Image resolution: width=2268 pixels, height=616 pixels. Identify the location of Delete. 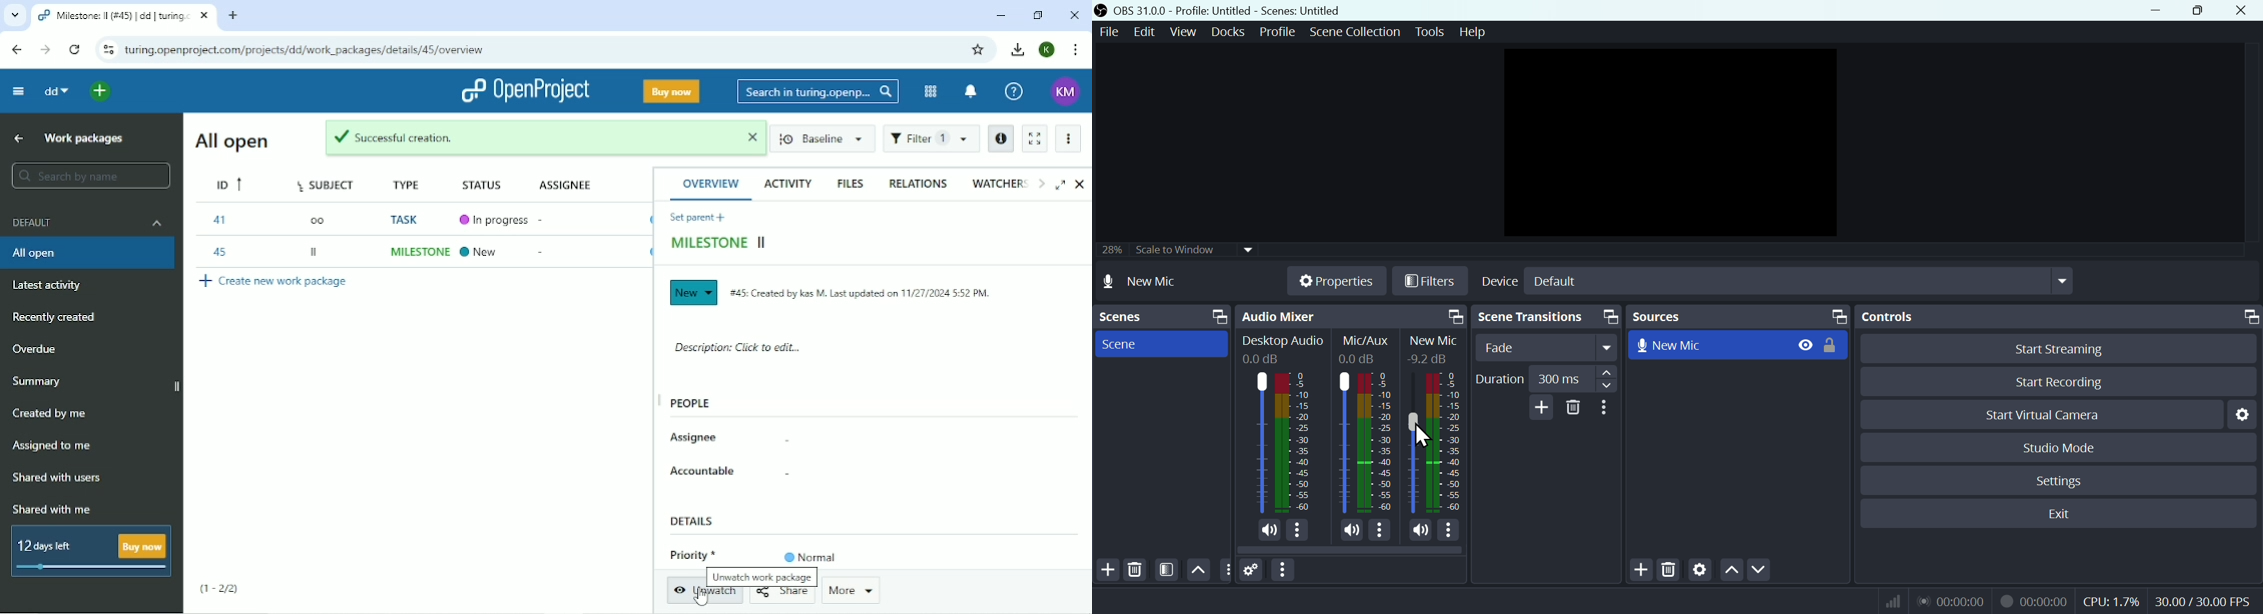
(1135, 570).